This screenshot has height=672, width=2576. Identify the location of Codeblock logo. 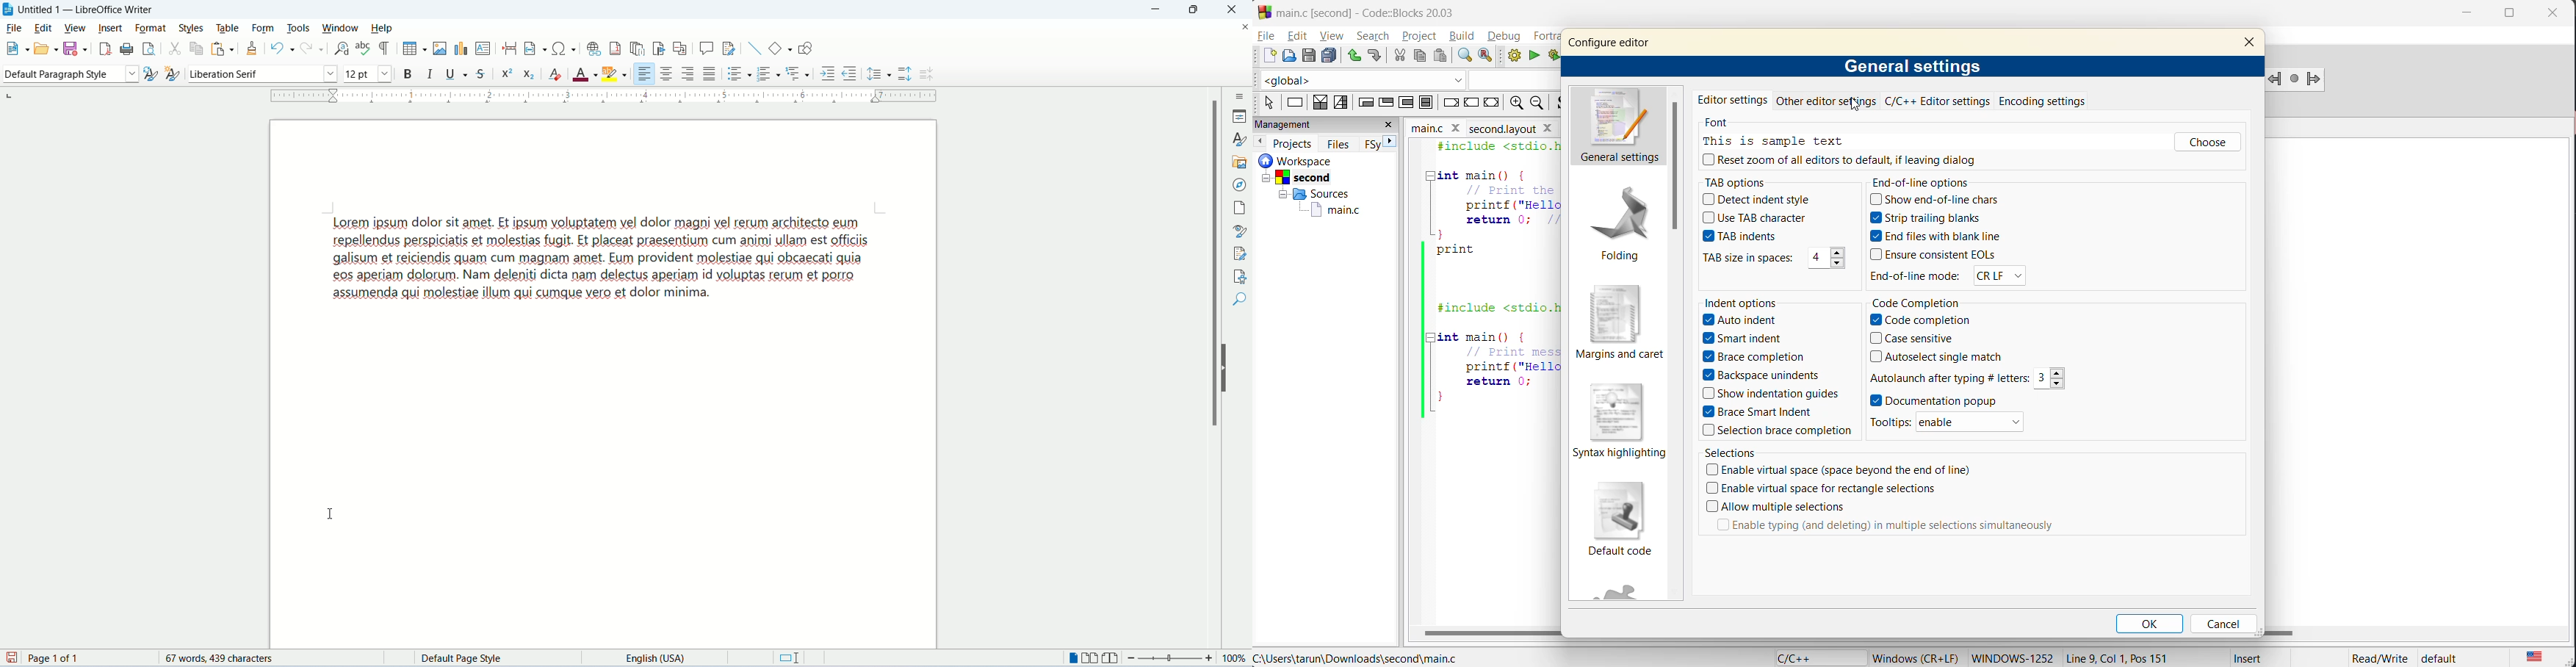
(1263, 12).